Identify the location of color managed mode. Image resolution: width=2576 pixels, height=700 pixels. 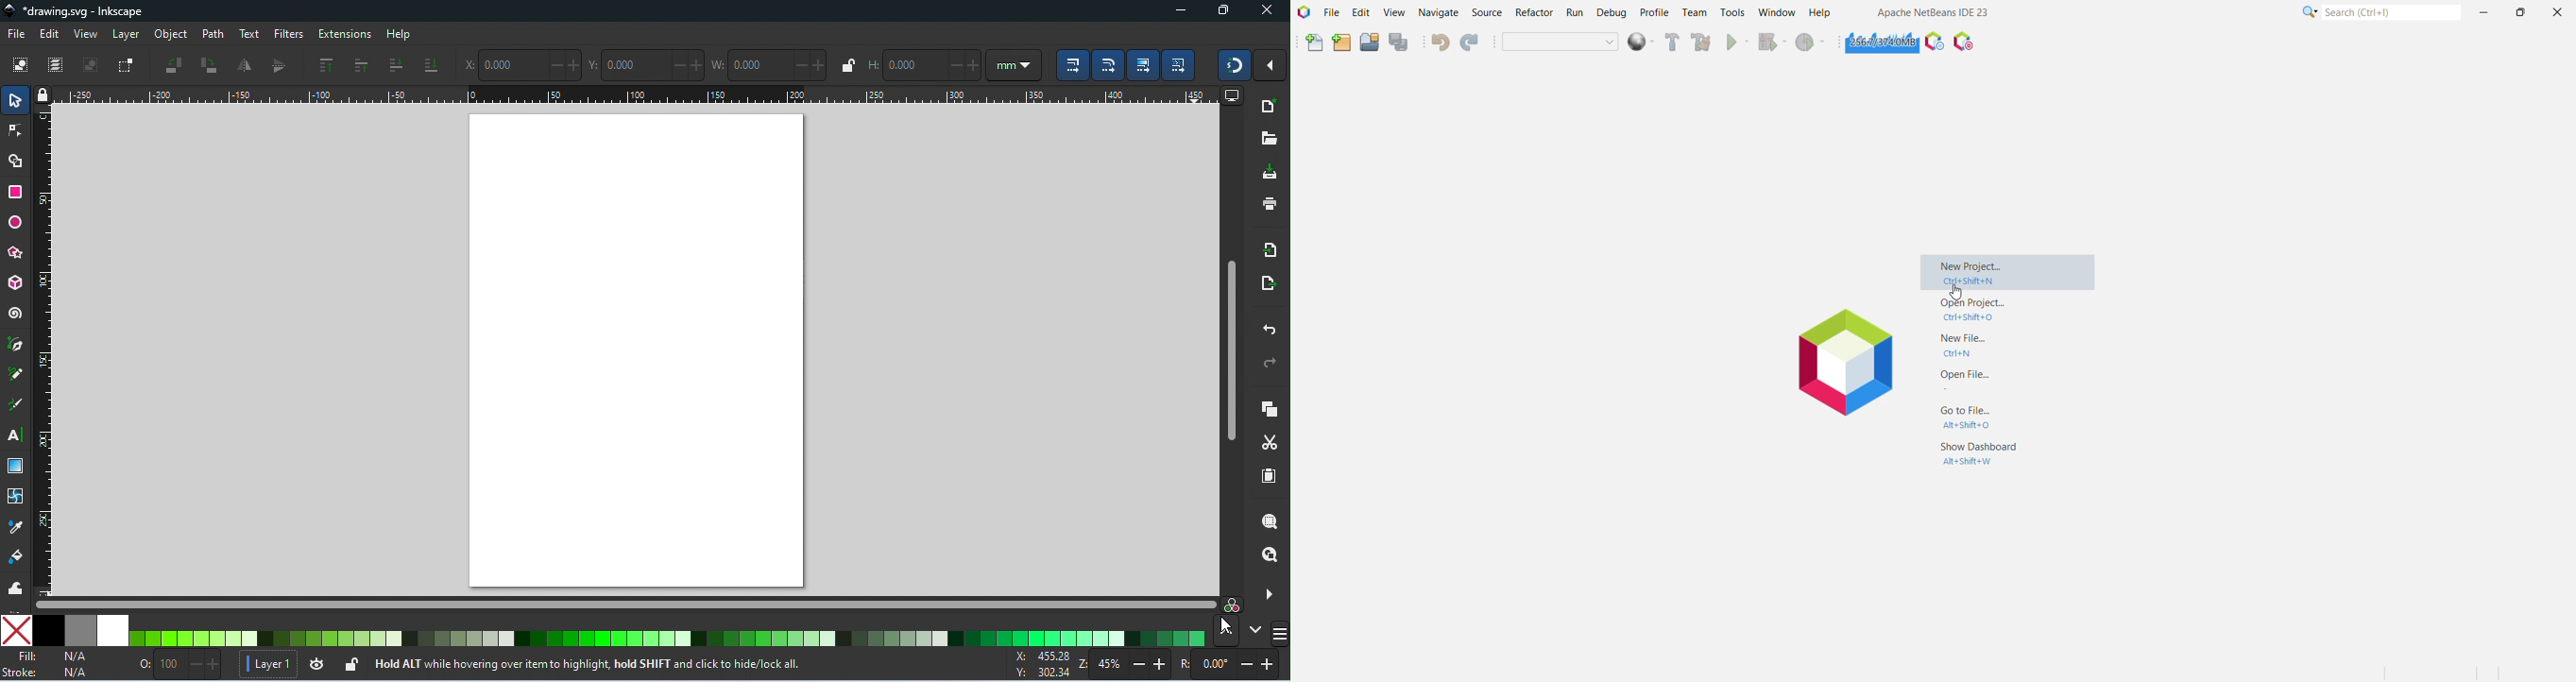
(1230, 603).